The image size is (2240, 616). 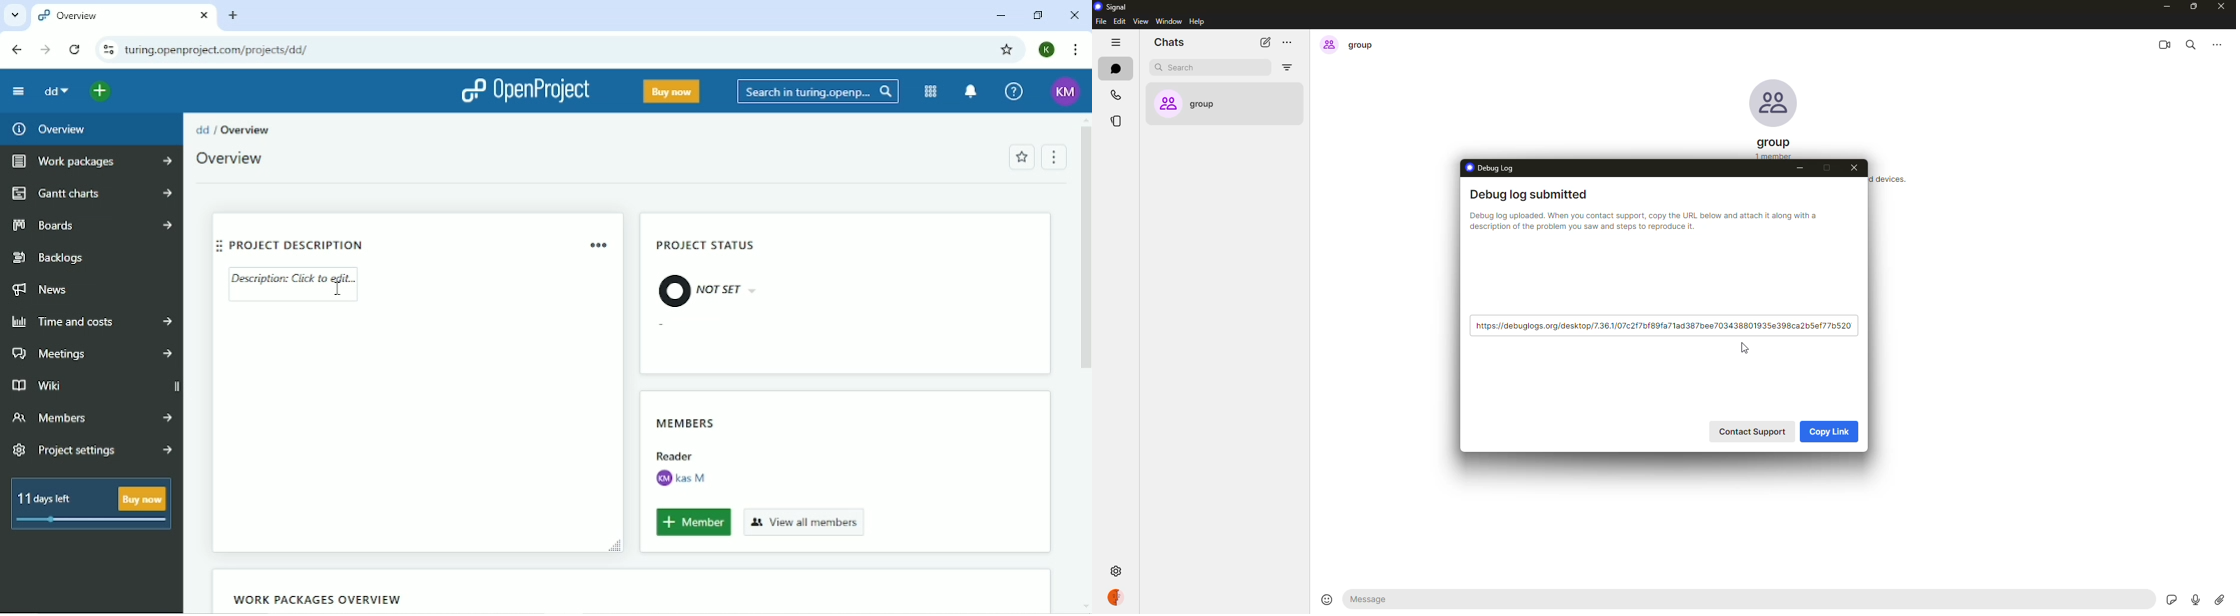 What do you see at coordinates (805, 521) in the screenshot?
I see `View all members` at bounding box center [805, 521].